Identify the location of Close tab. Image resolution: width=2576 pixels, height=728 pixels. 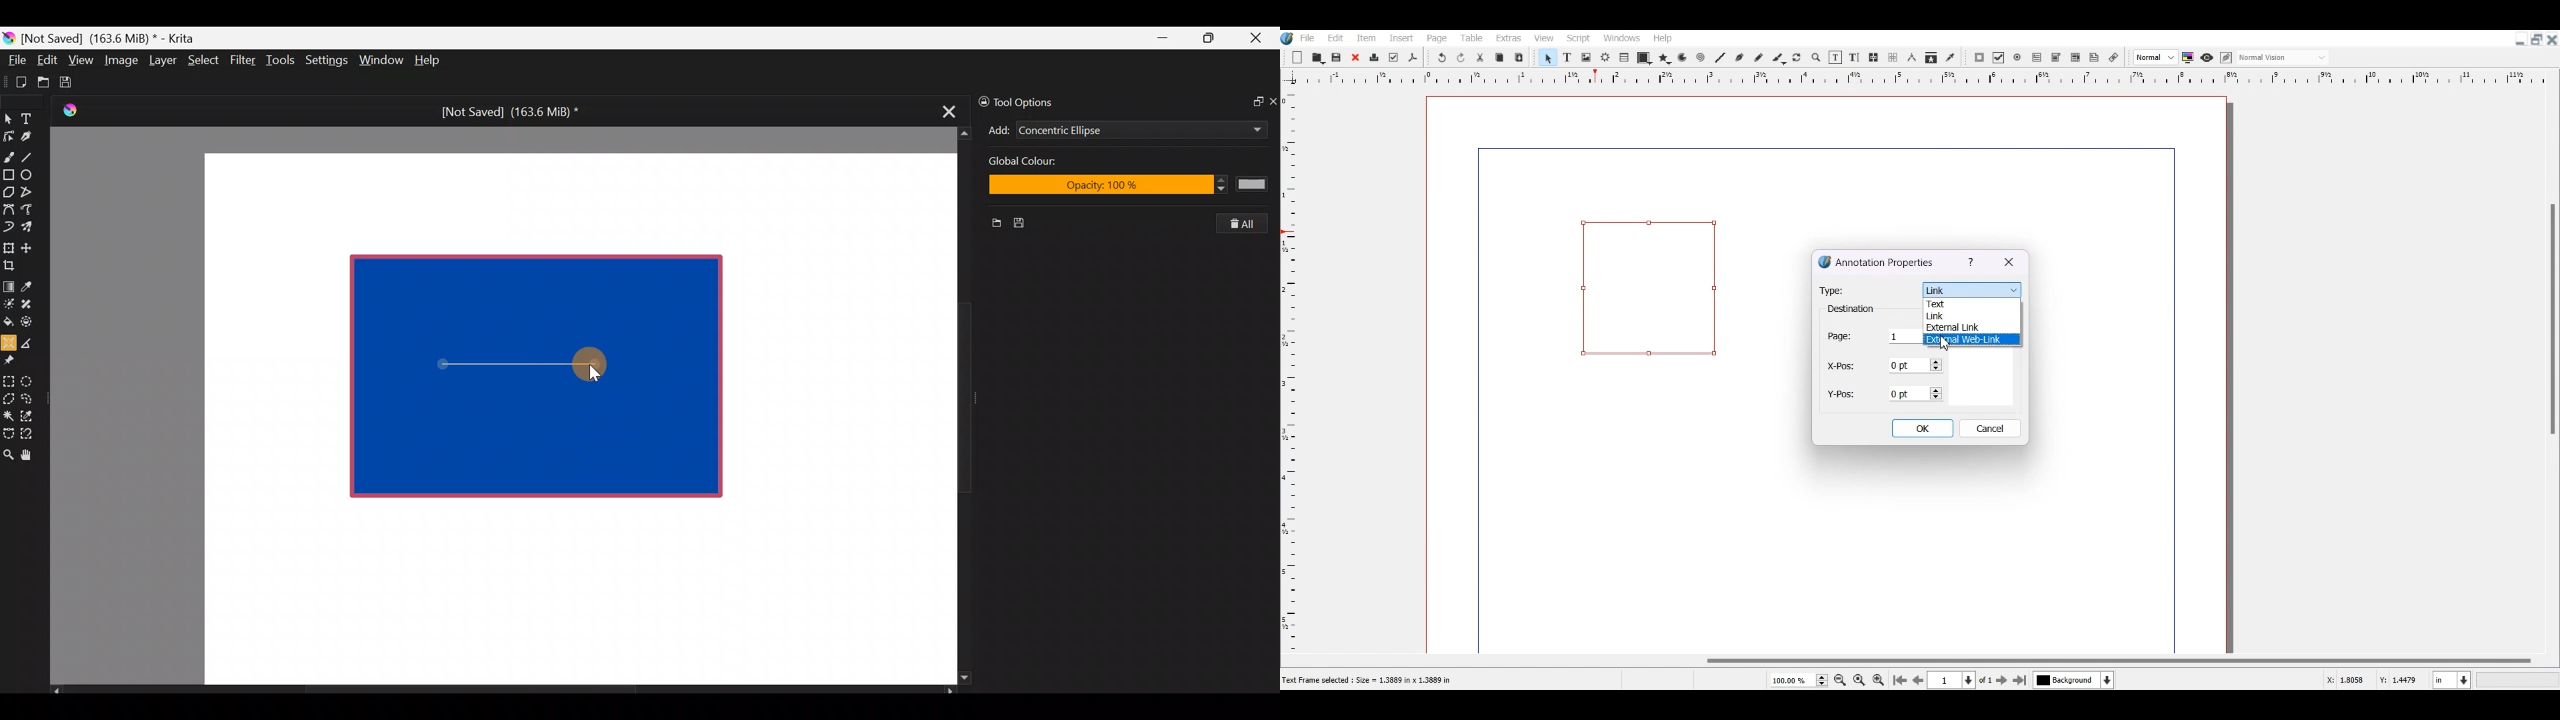
(945, 109).